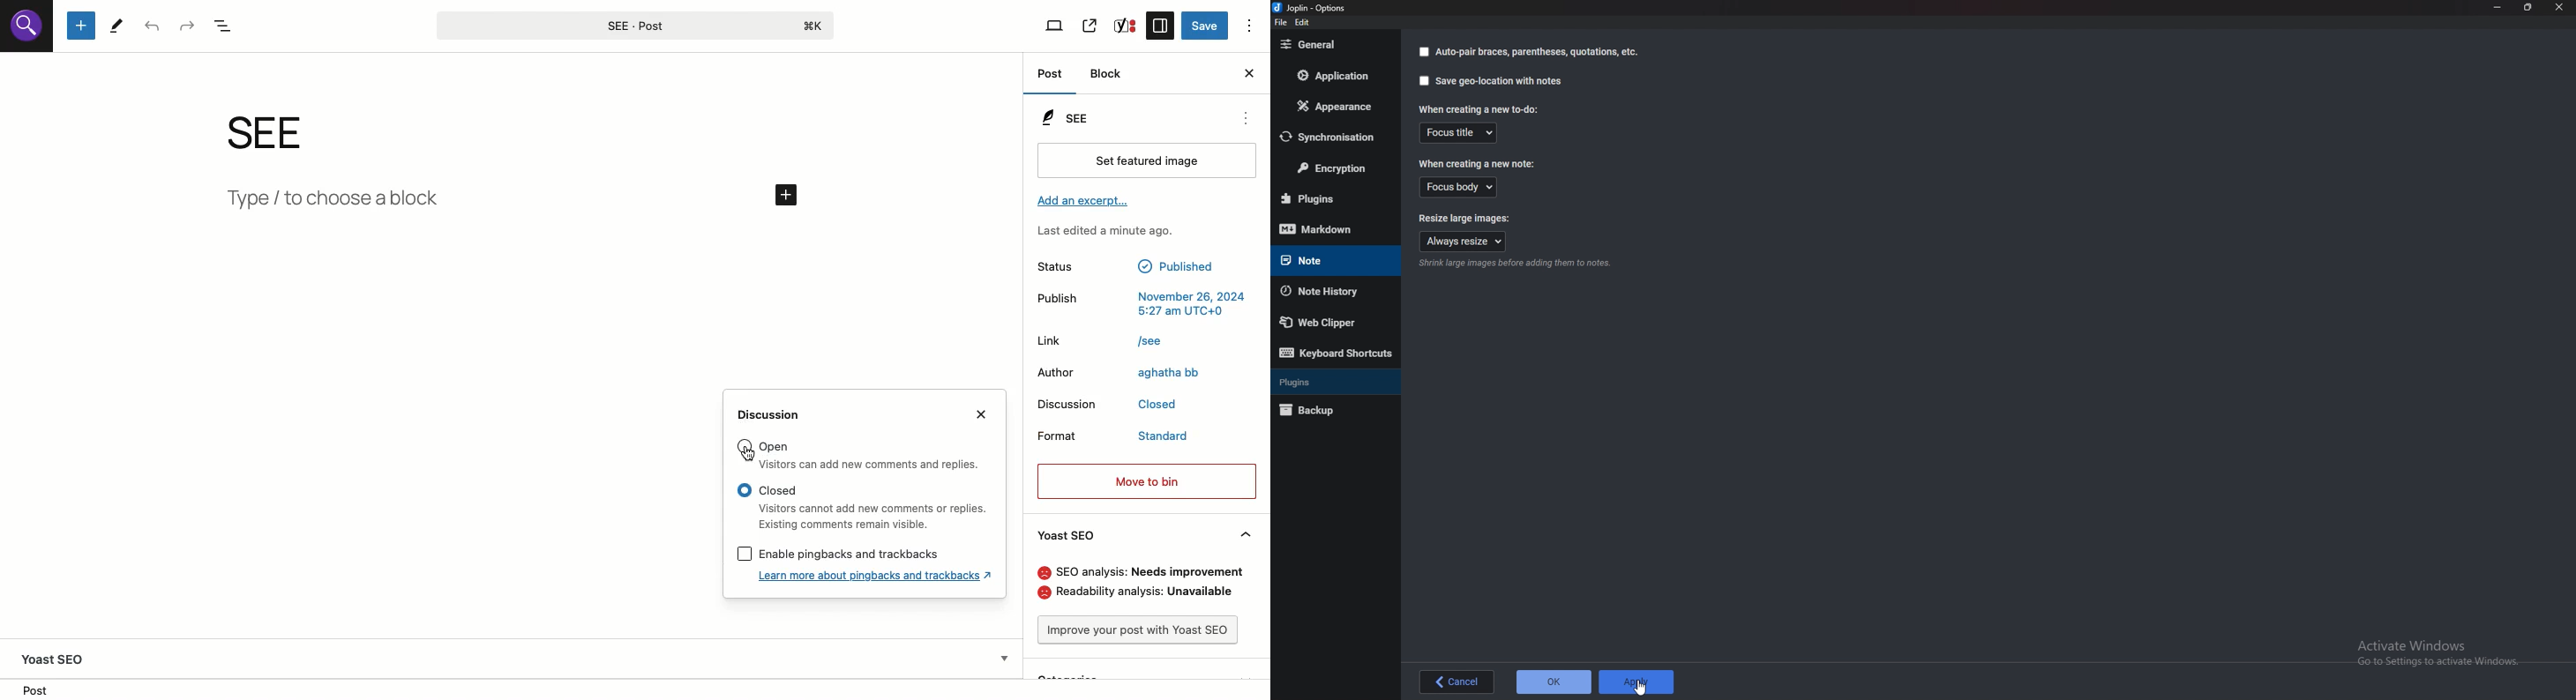 The image size is (2576, 700). I want to click on Add new block, so click(79, 26).